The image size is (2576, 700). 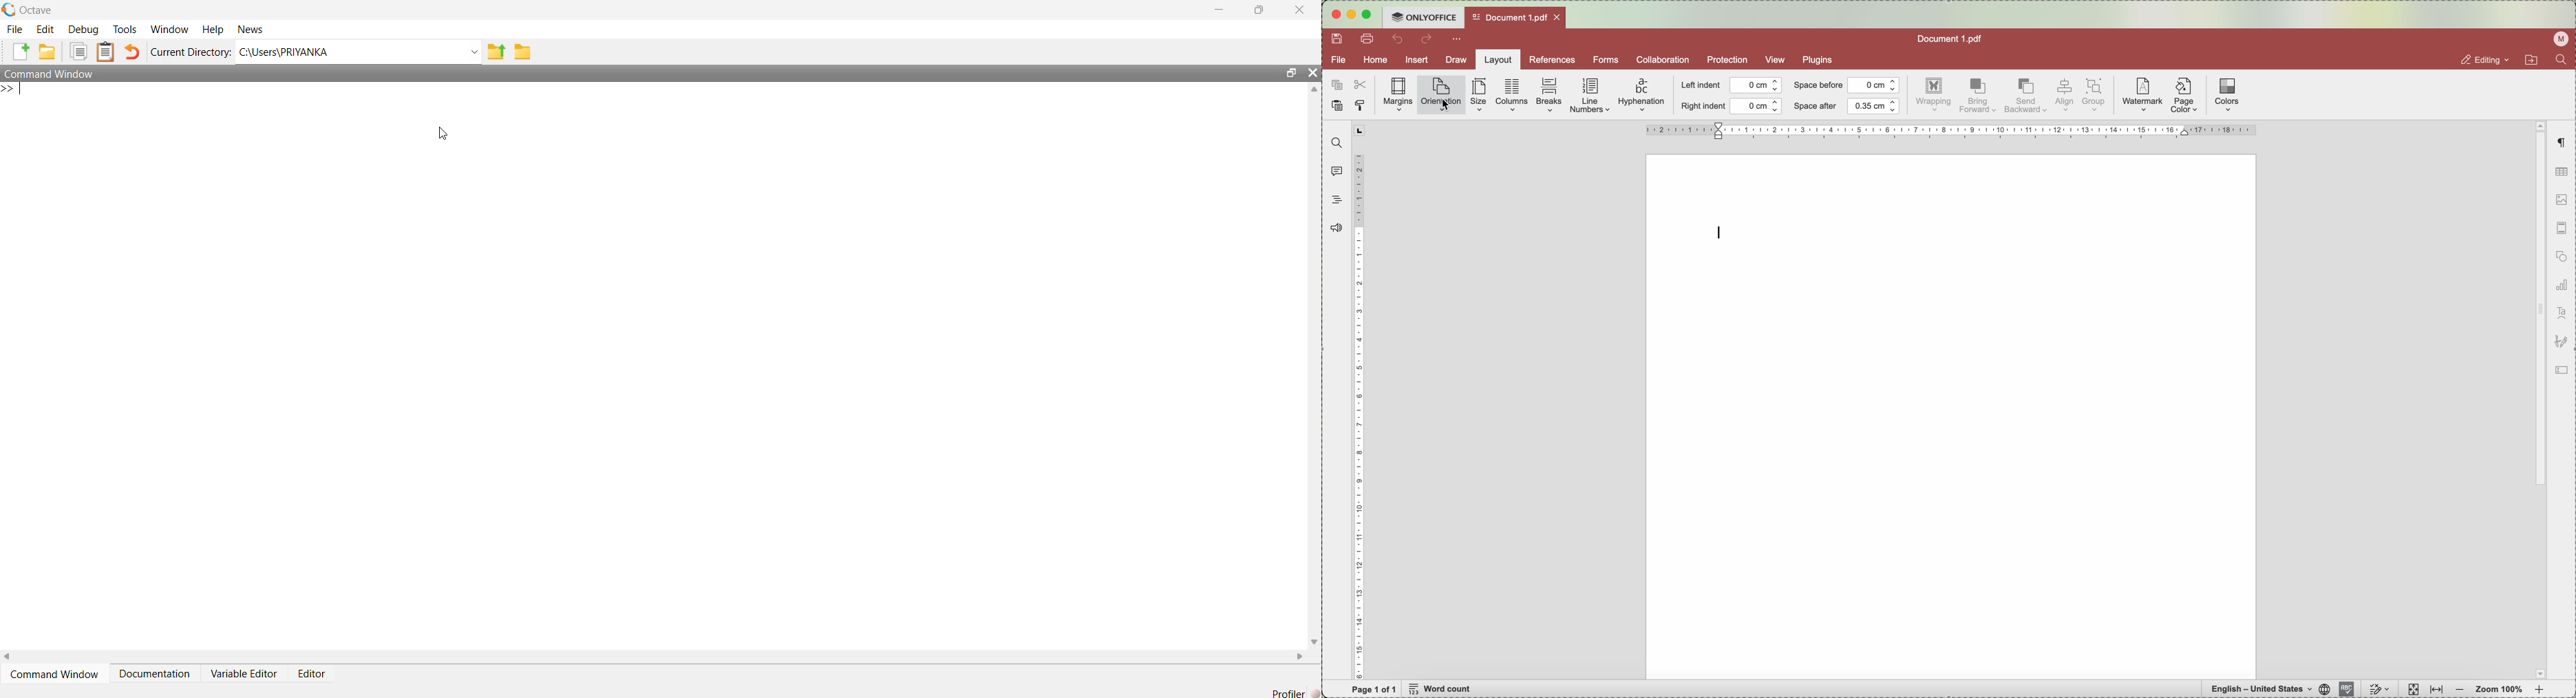 What do you see at coordinates (1338, 227) in the screenshot?
I see `feedback and support` at bounding box center [1338, 227].